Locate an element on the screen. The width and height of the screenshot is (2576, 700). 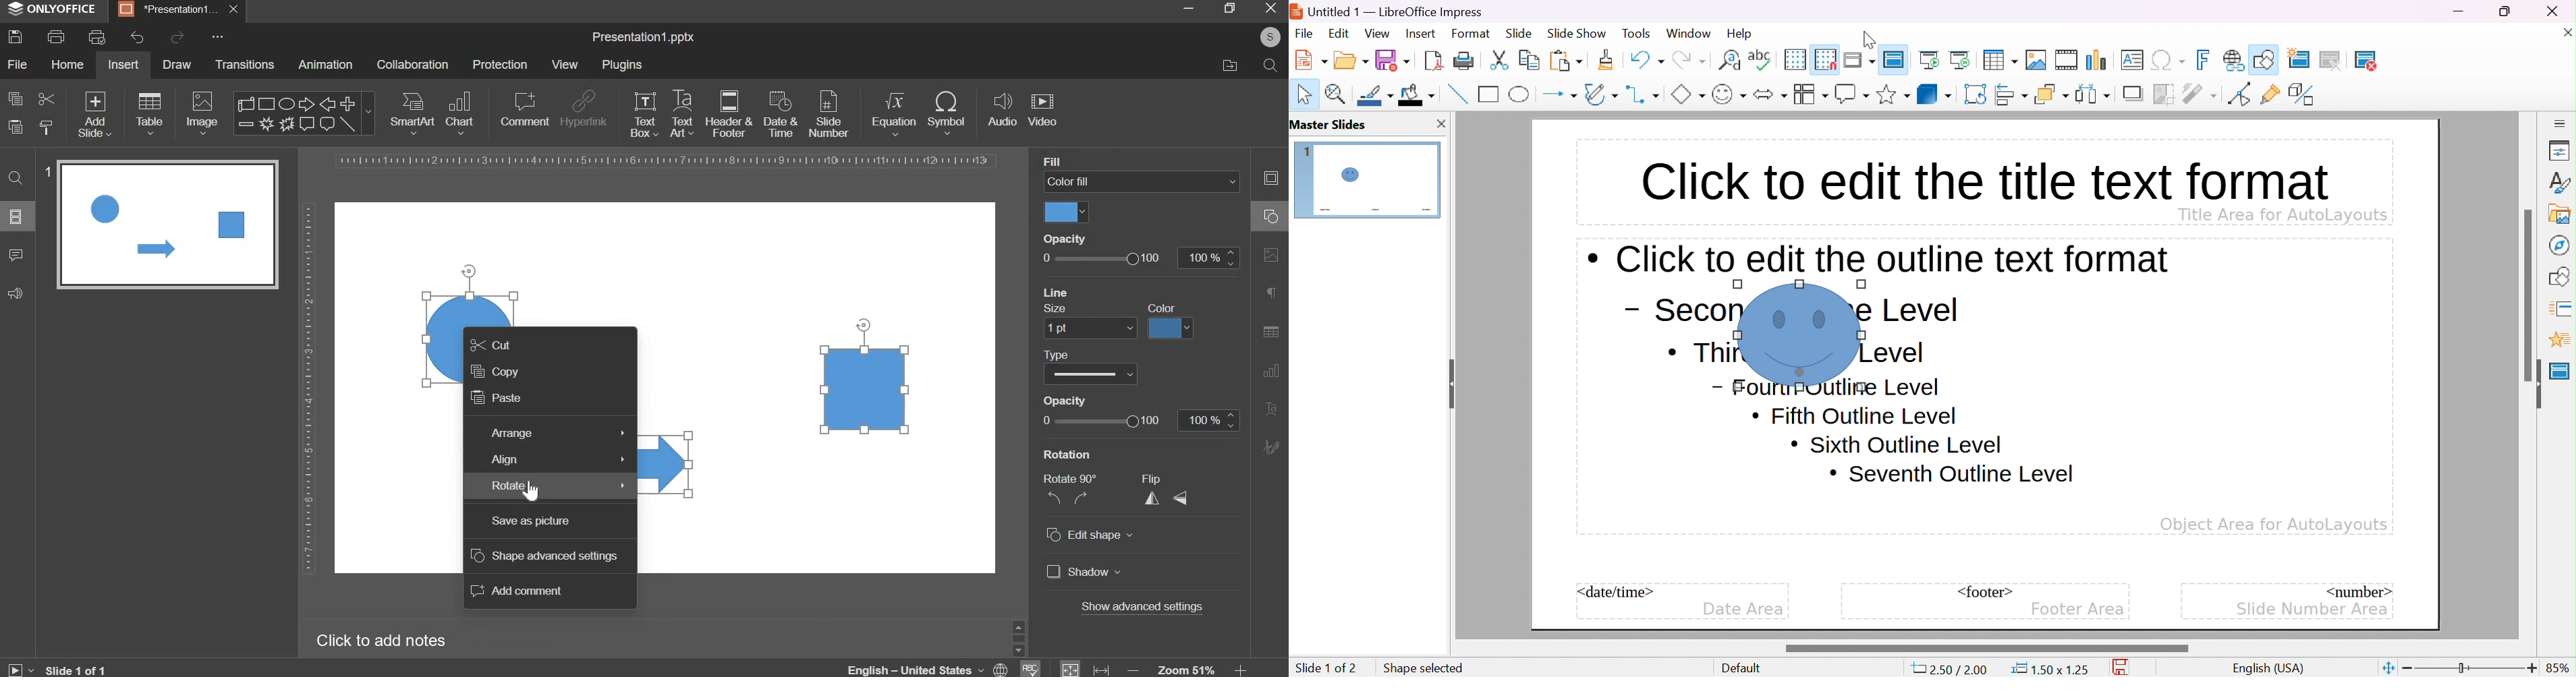
insert line is located at coordinates (1456, 93).